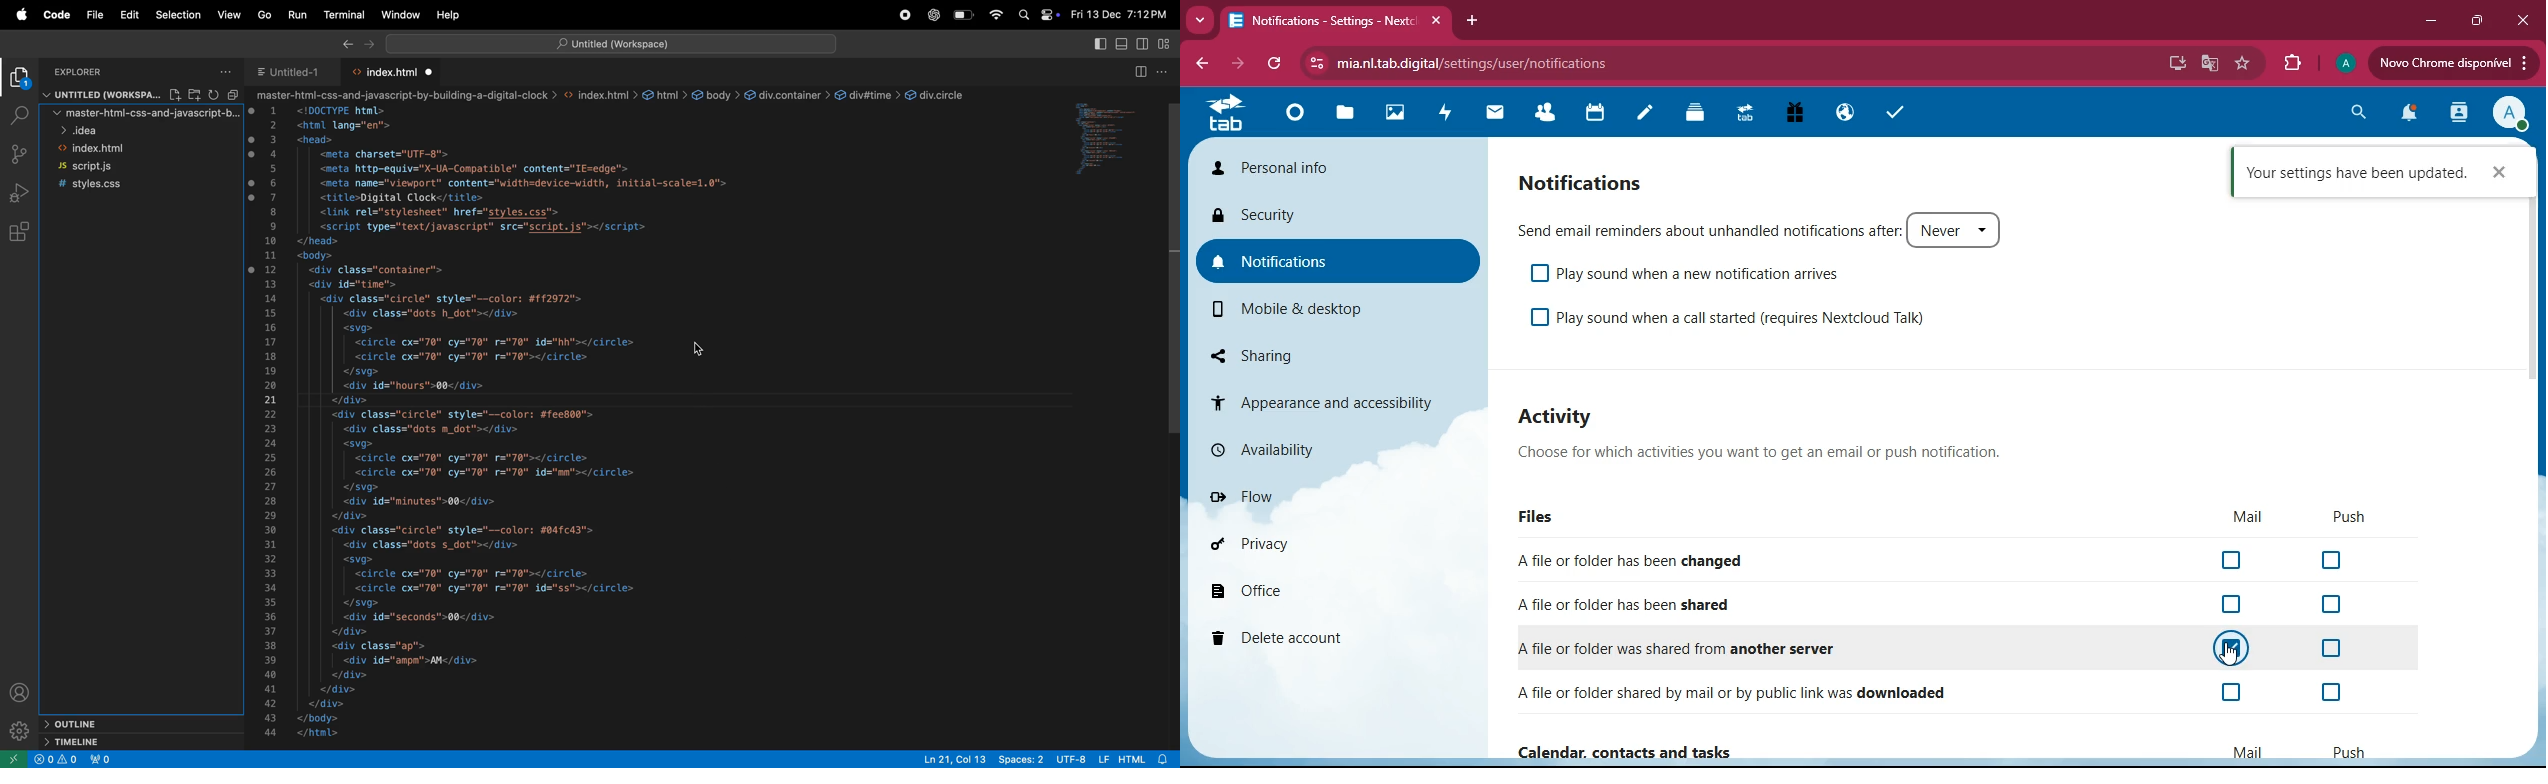 The image size is (2548, 784). What do you see at coordinates (1301, 454) in the screenshot?
I see `availability` at bounding box center [1301, 454].